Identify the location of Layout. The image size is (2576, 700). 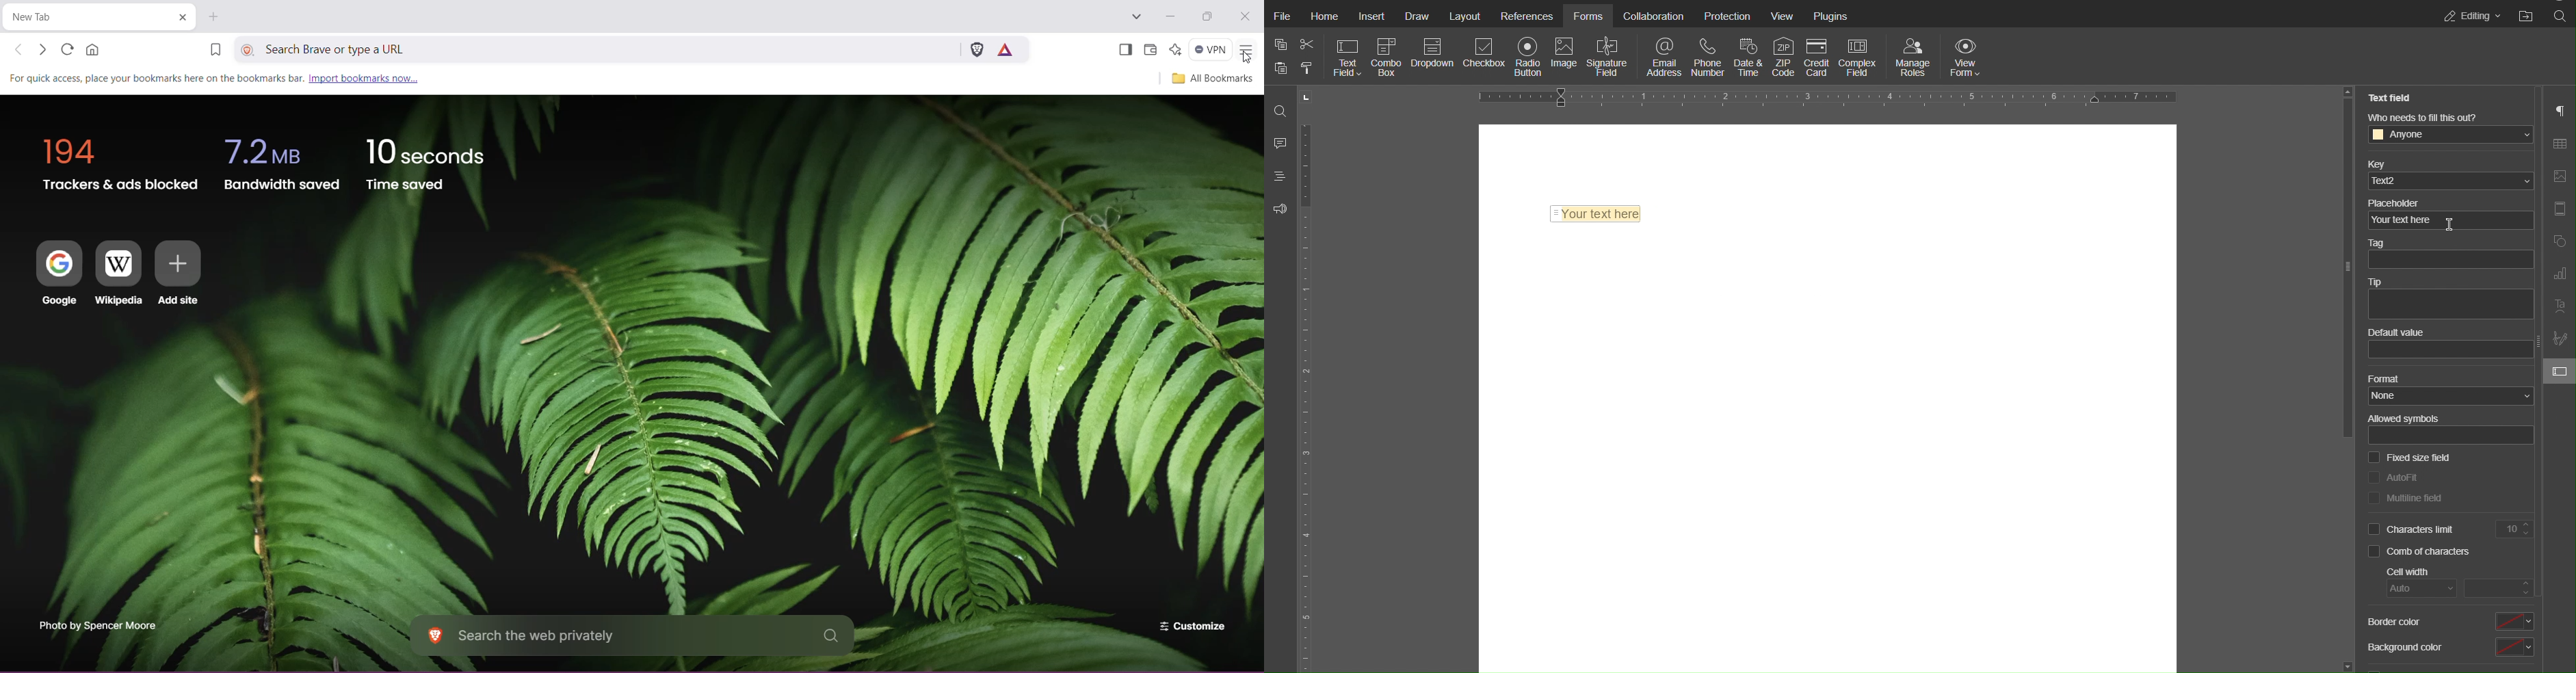
(1464, 17).